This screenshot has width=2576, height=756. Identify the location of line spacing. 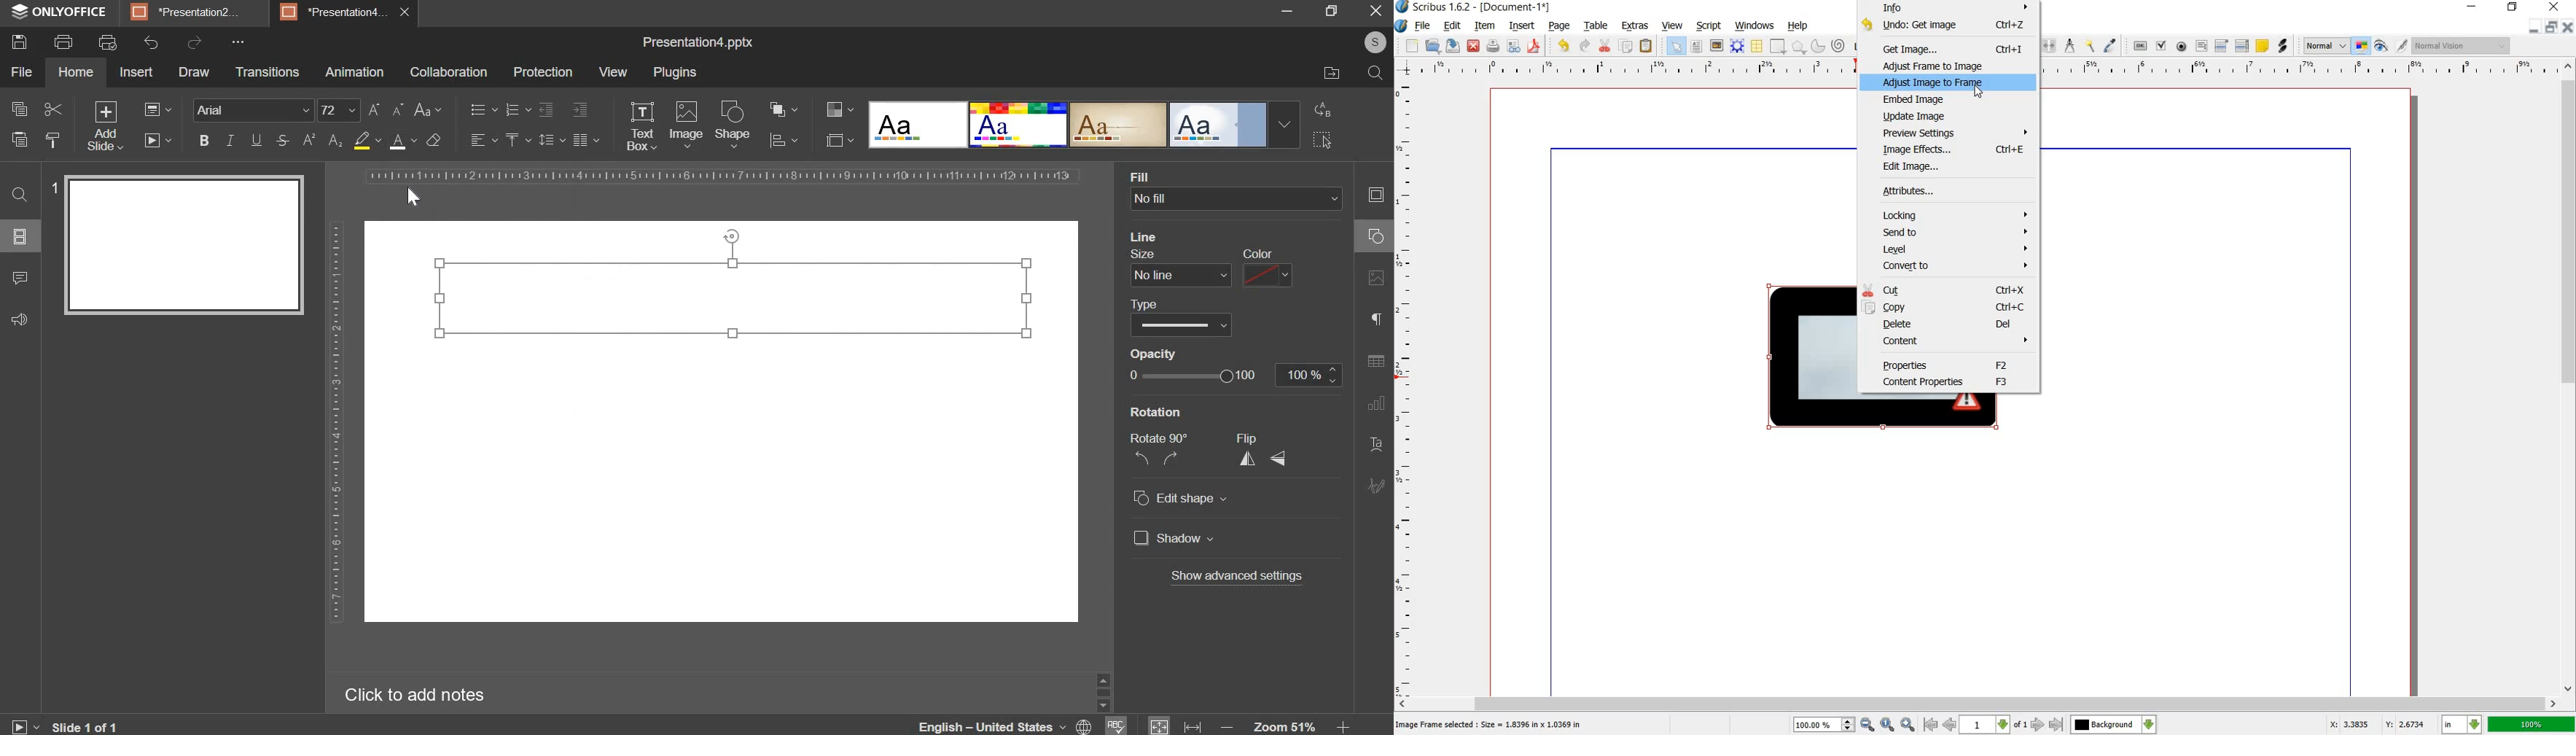
(552, 140).